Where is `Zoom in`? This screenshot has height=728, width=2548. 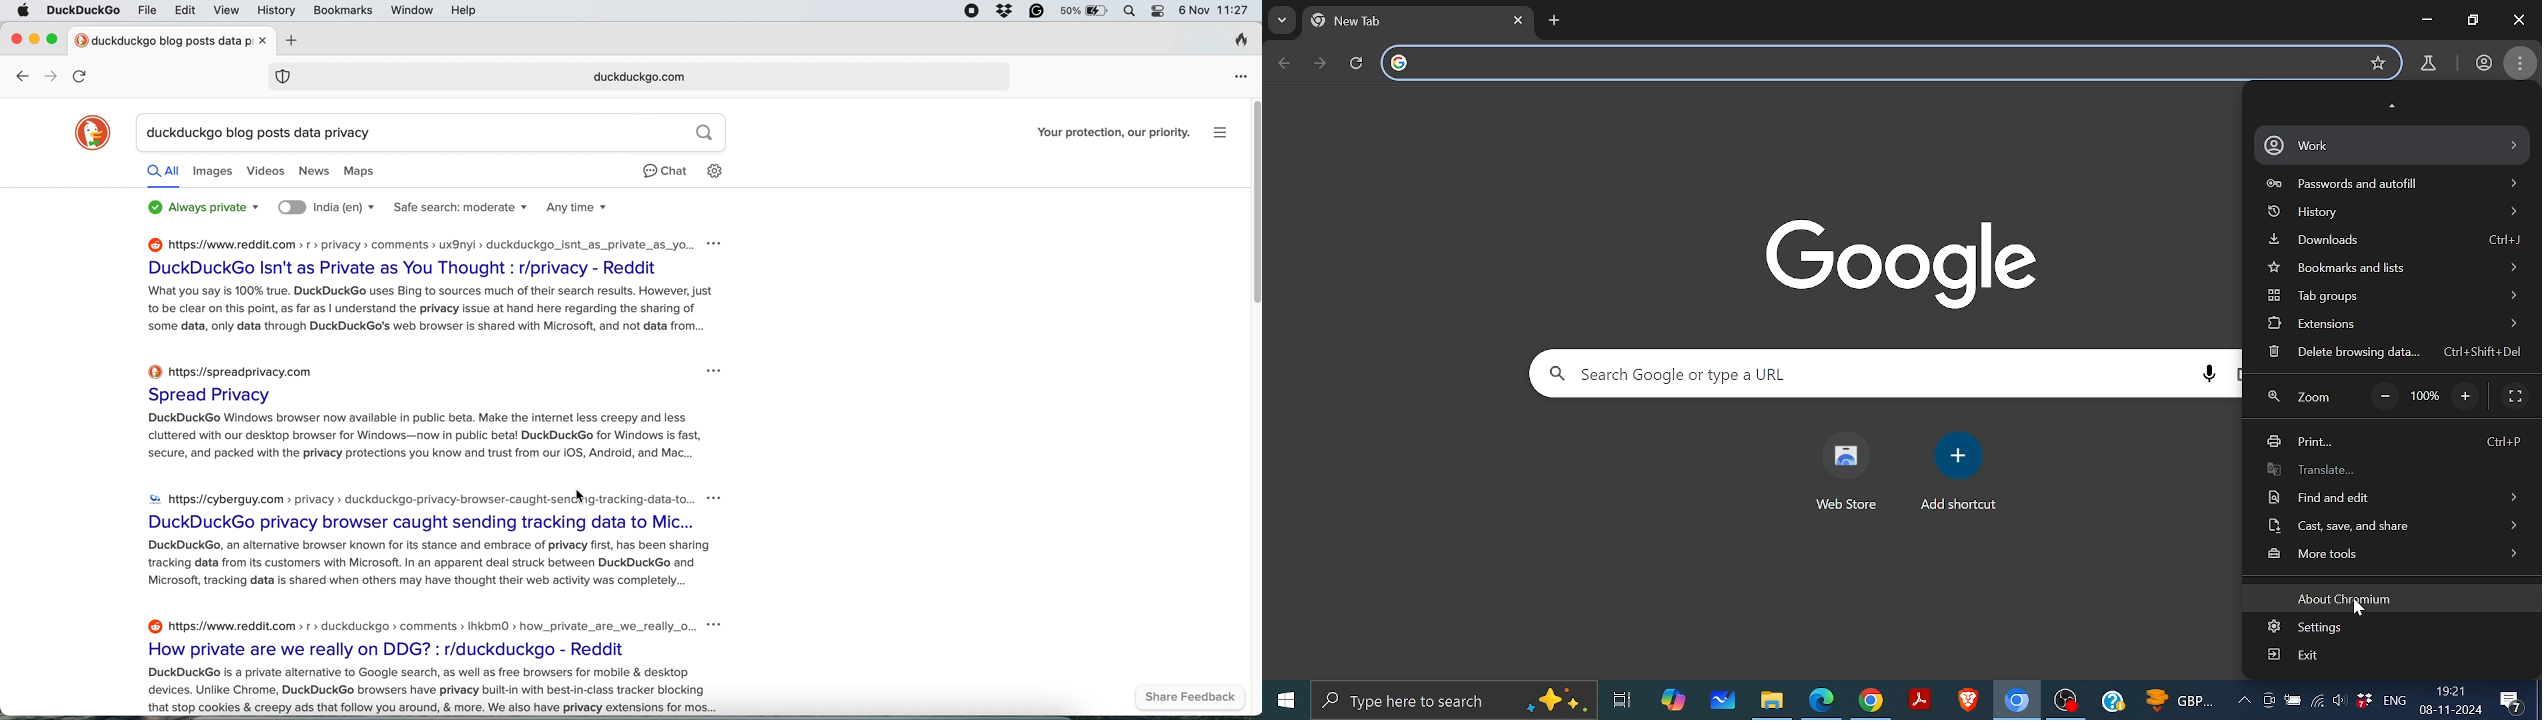
Zoom in is located at coordinates (2467, 398).